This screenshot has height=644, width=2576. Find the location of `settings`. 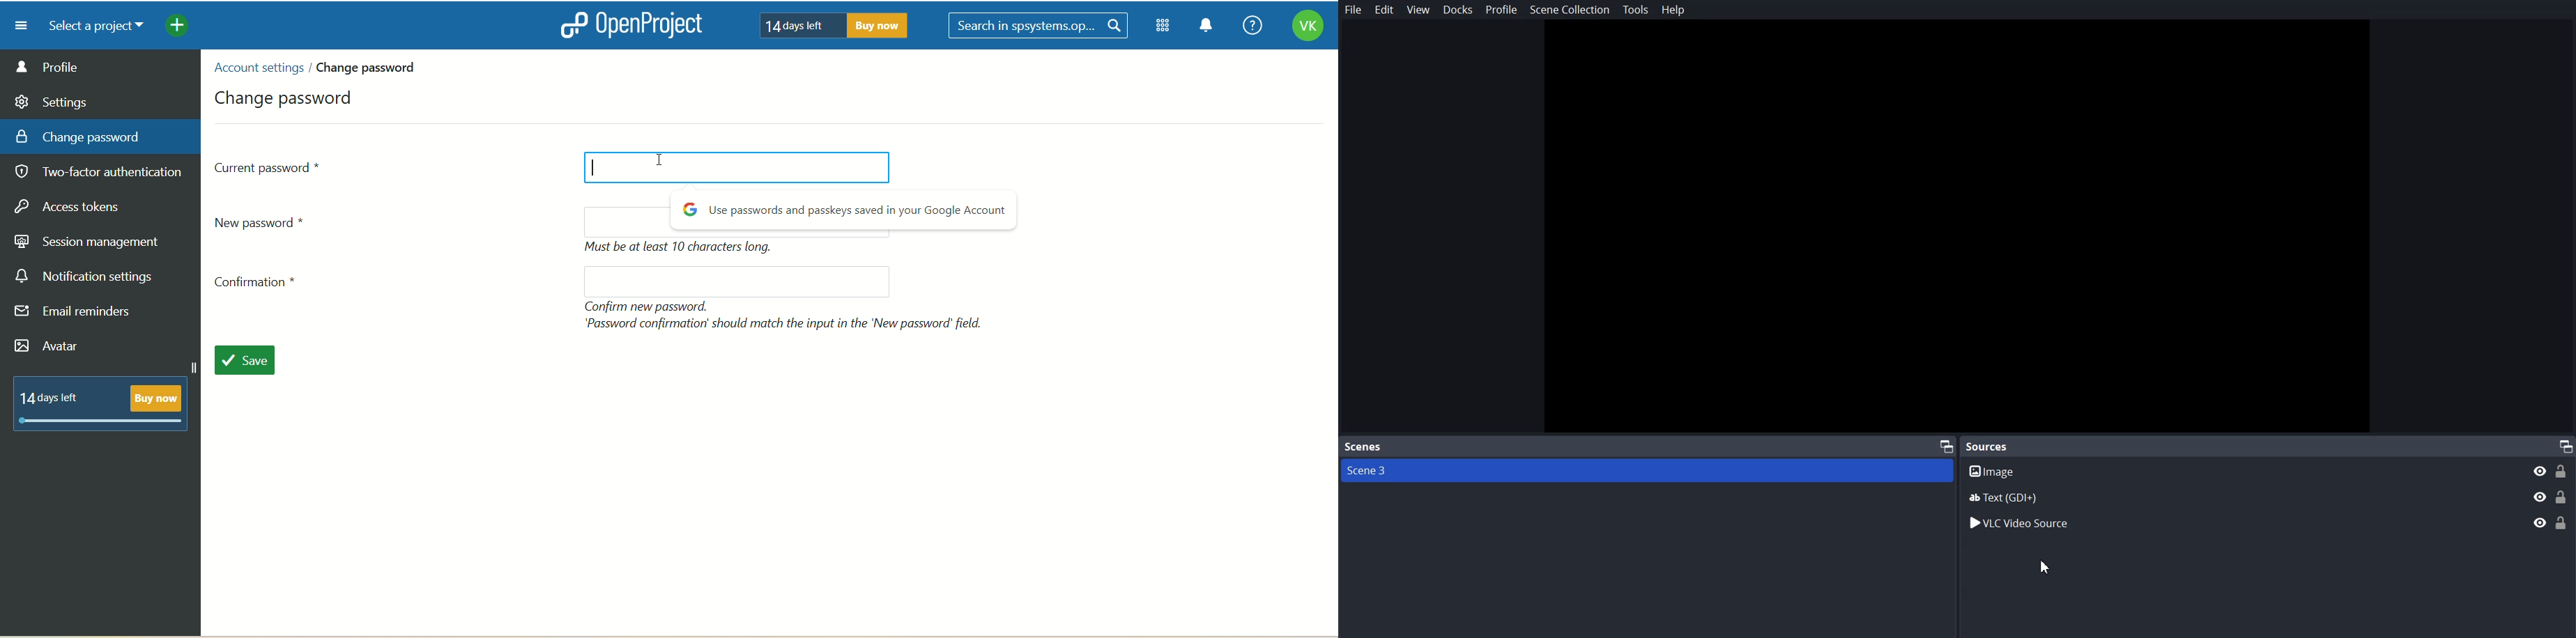

settings is located at coordinates (52, 100).